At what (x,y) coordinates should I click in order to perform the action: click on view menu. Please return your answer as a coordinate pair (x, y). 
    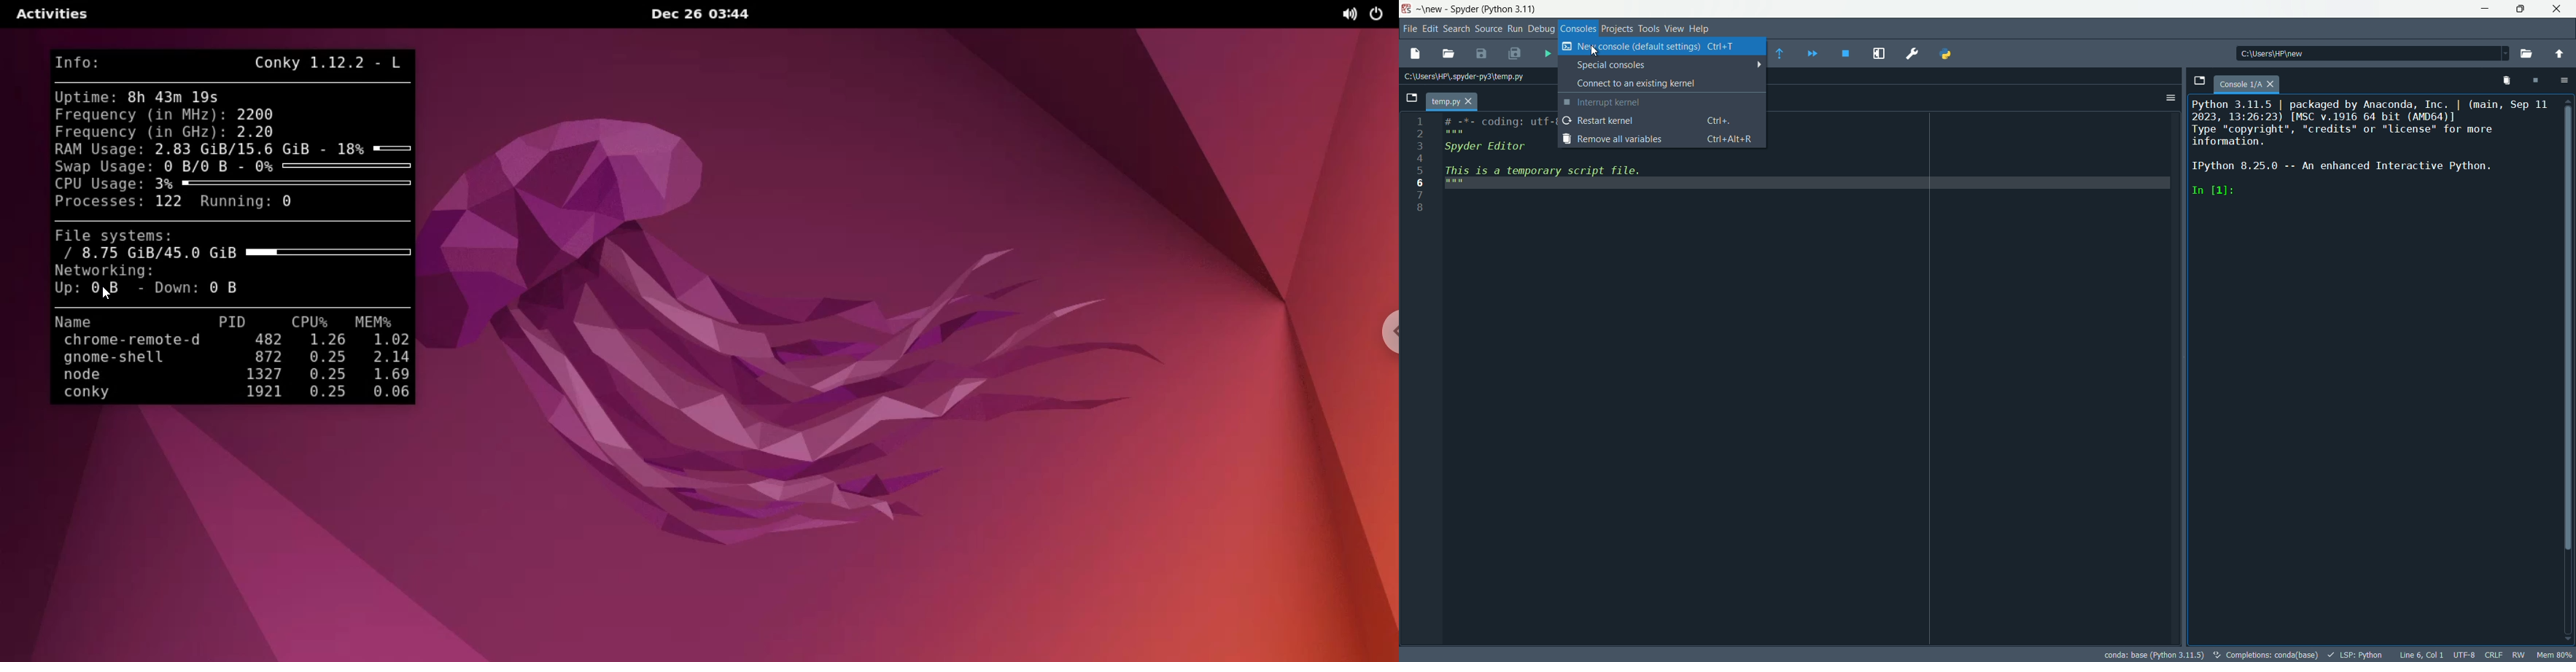
    Looking at the image, I should click on (1674, 29).